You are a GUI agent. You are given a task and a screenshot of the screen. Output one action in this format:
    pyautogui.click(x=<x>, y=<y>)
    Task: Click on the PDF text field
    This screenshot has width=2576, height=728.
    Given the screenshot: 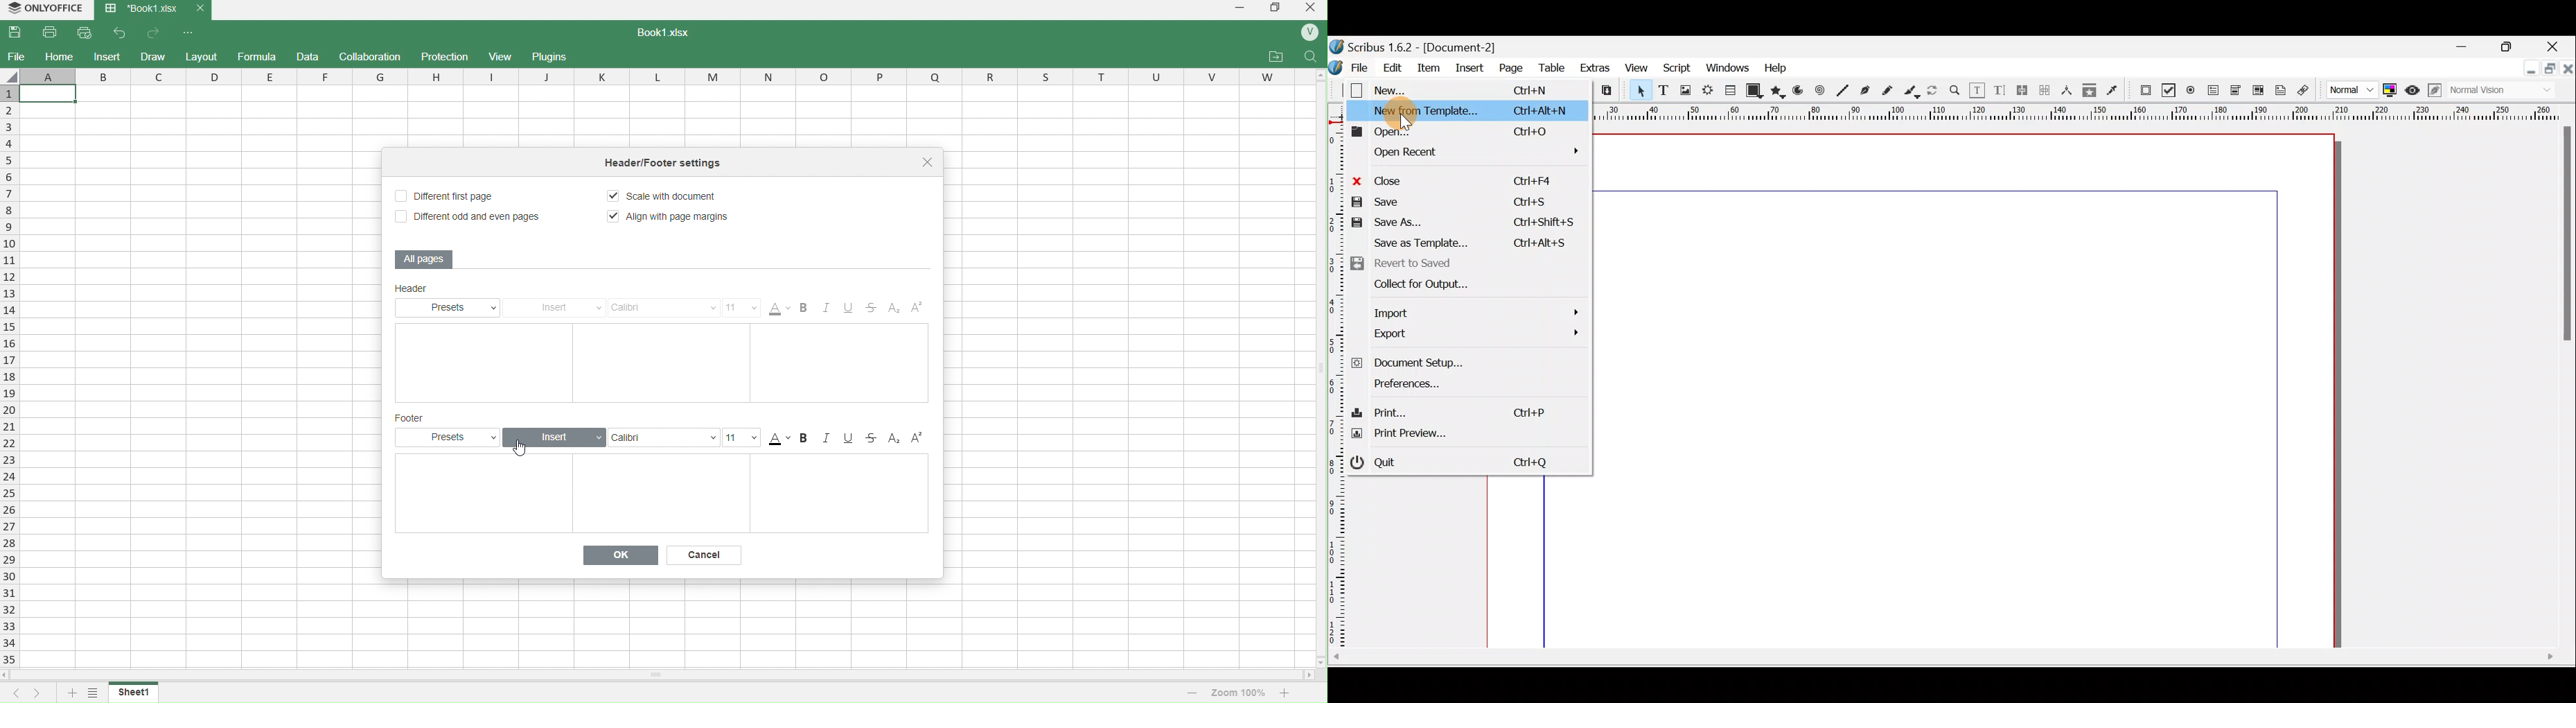 What is the action you would take?
    pyautogui.click(x=2214, y=92)
    